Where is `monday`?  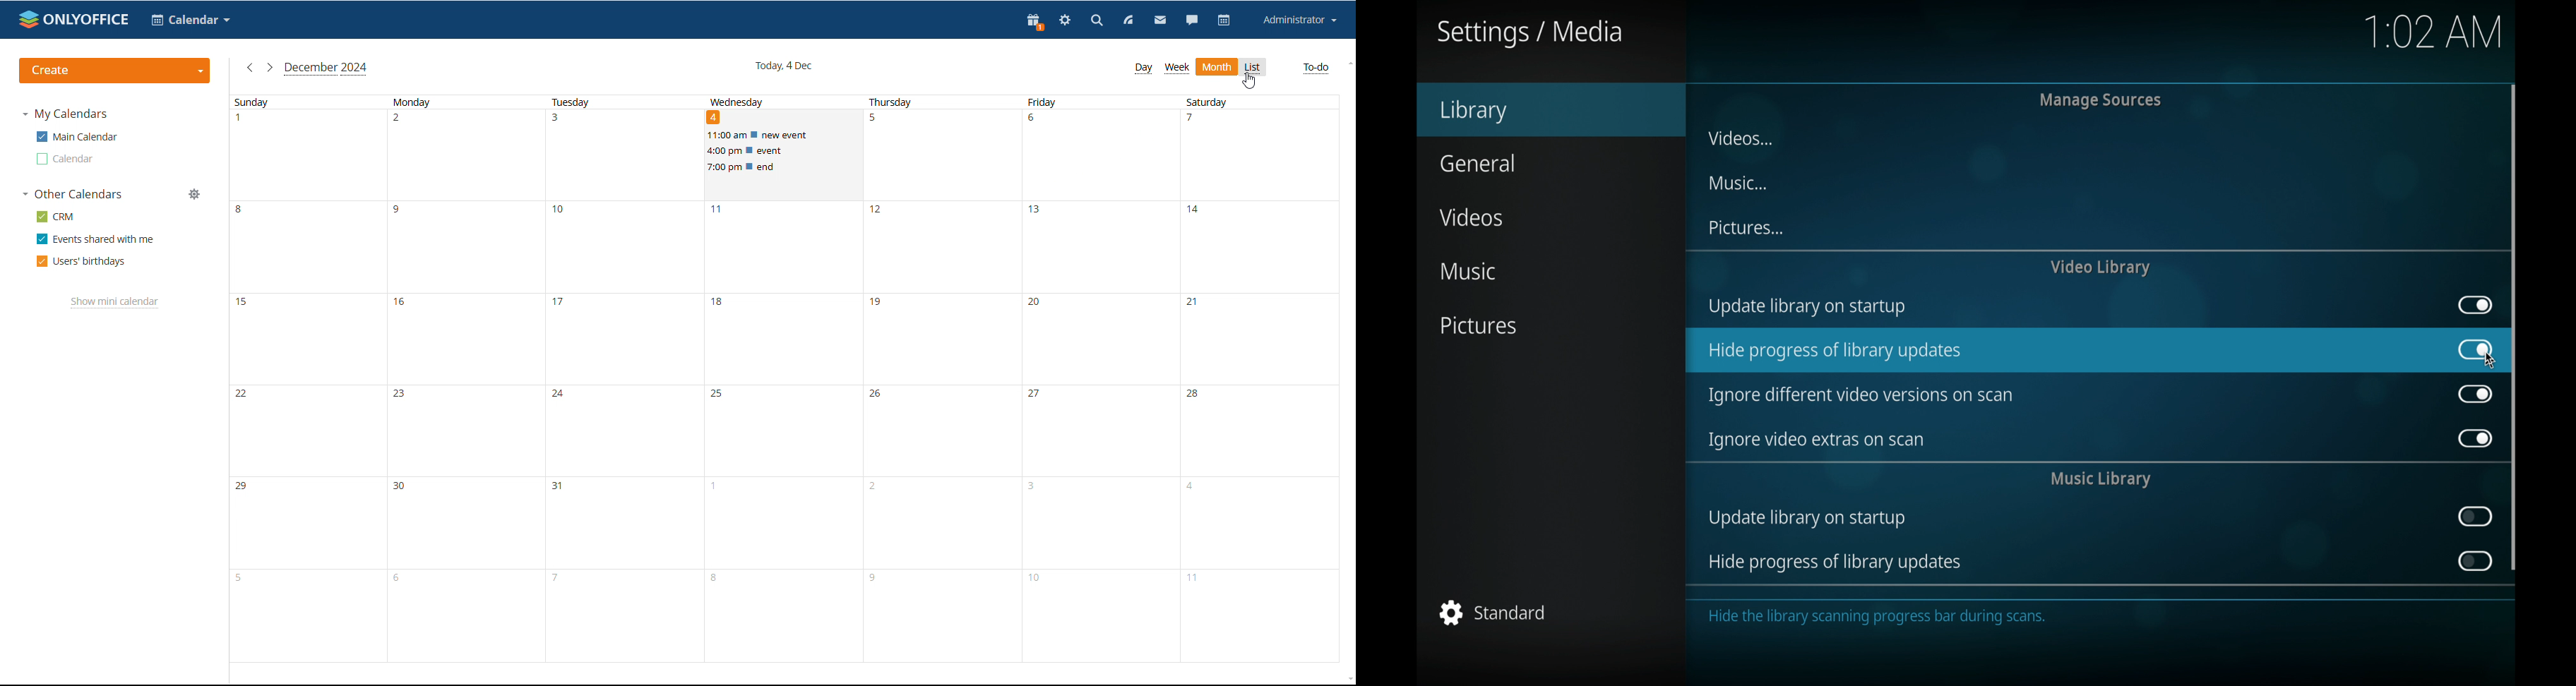 monday is located at coordinates (463, 380).